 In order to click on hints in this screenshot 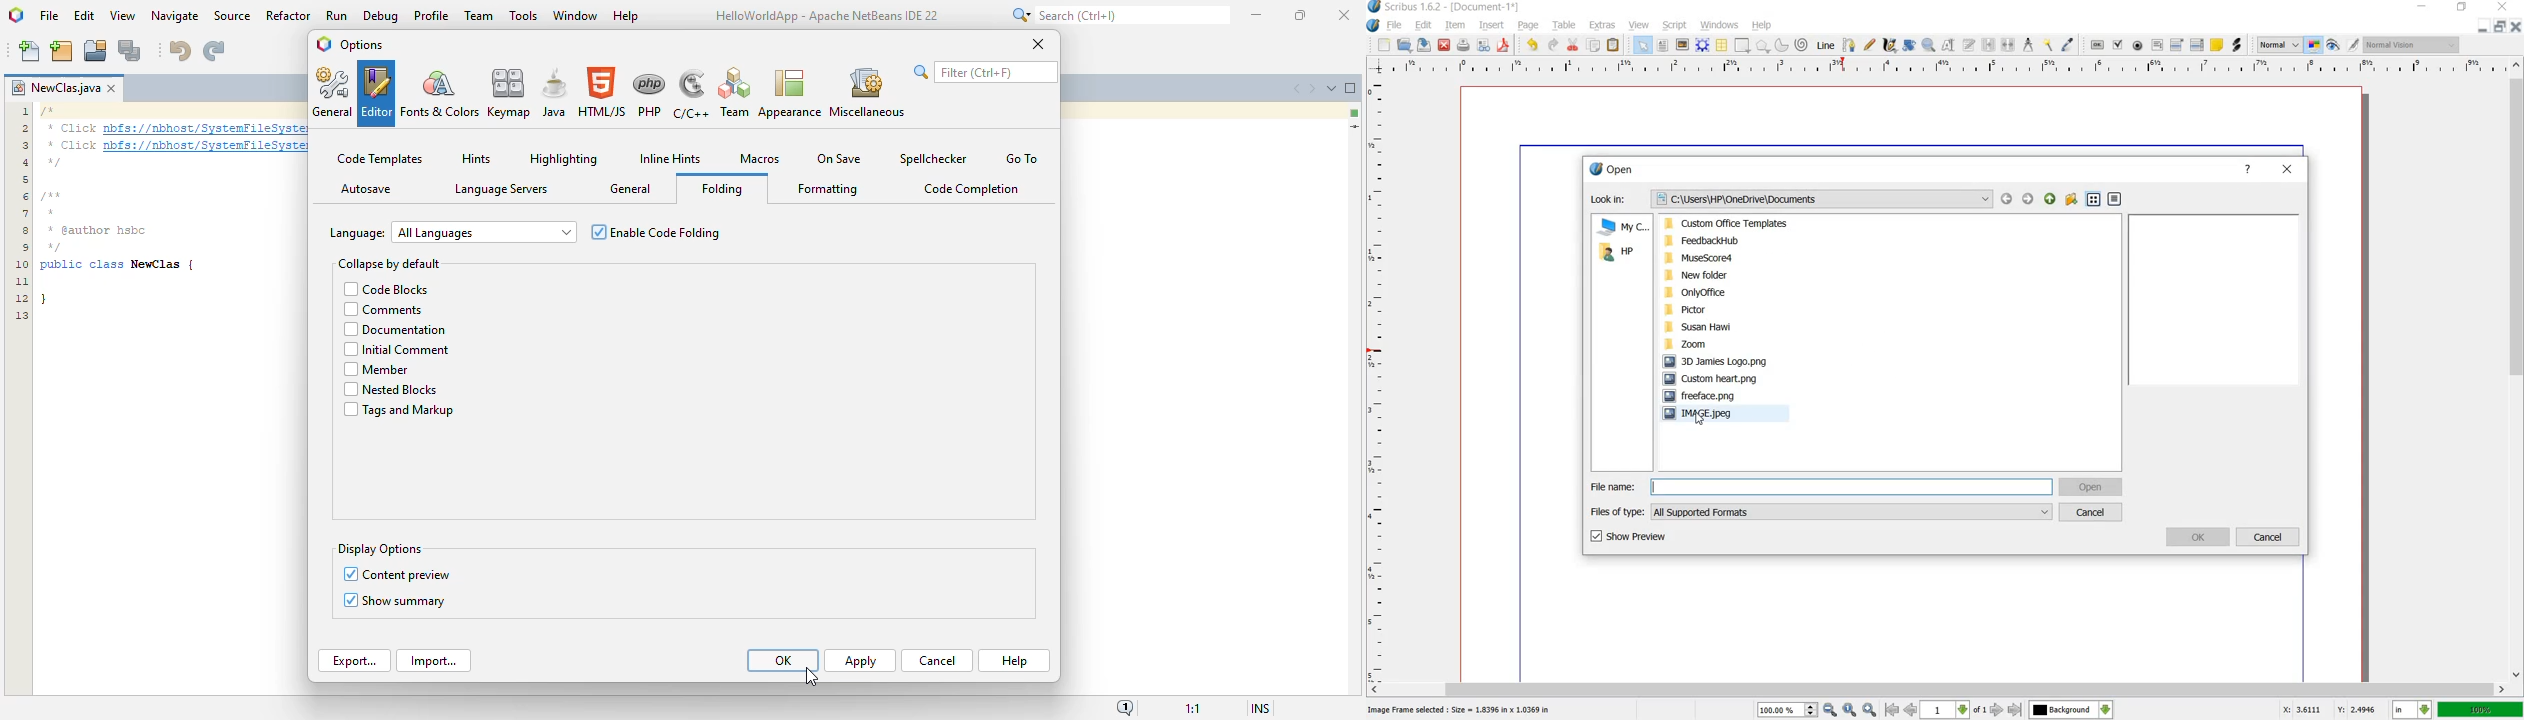, I will do `click(476, 158)`.